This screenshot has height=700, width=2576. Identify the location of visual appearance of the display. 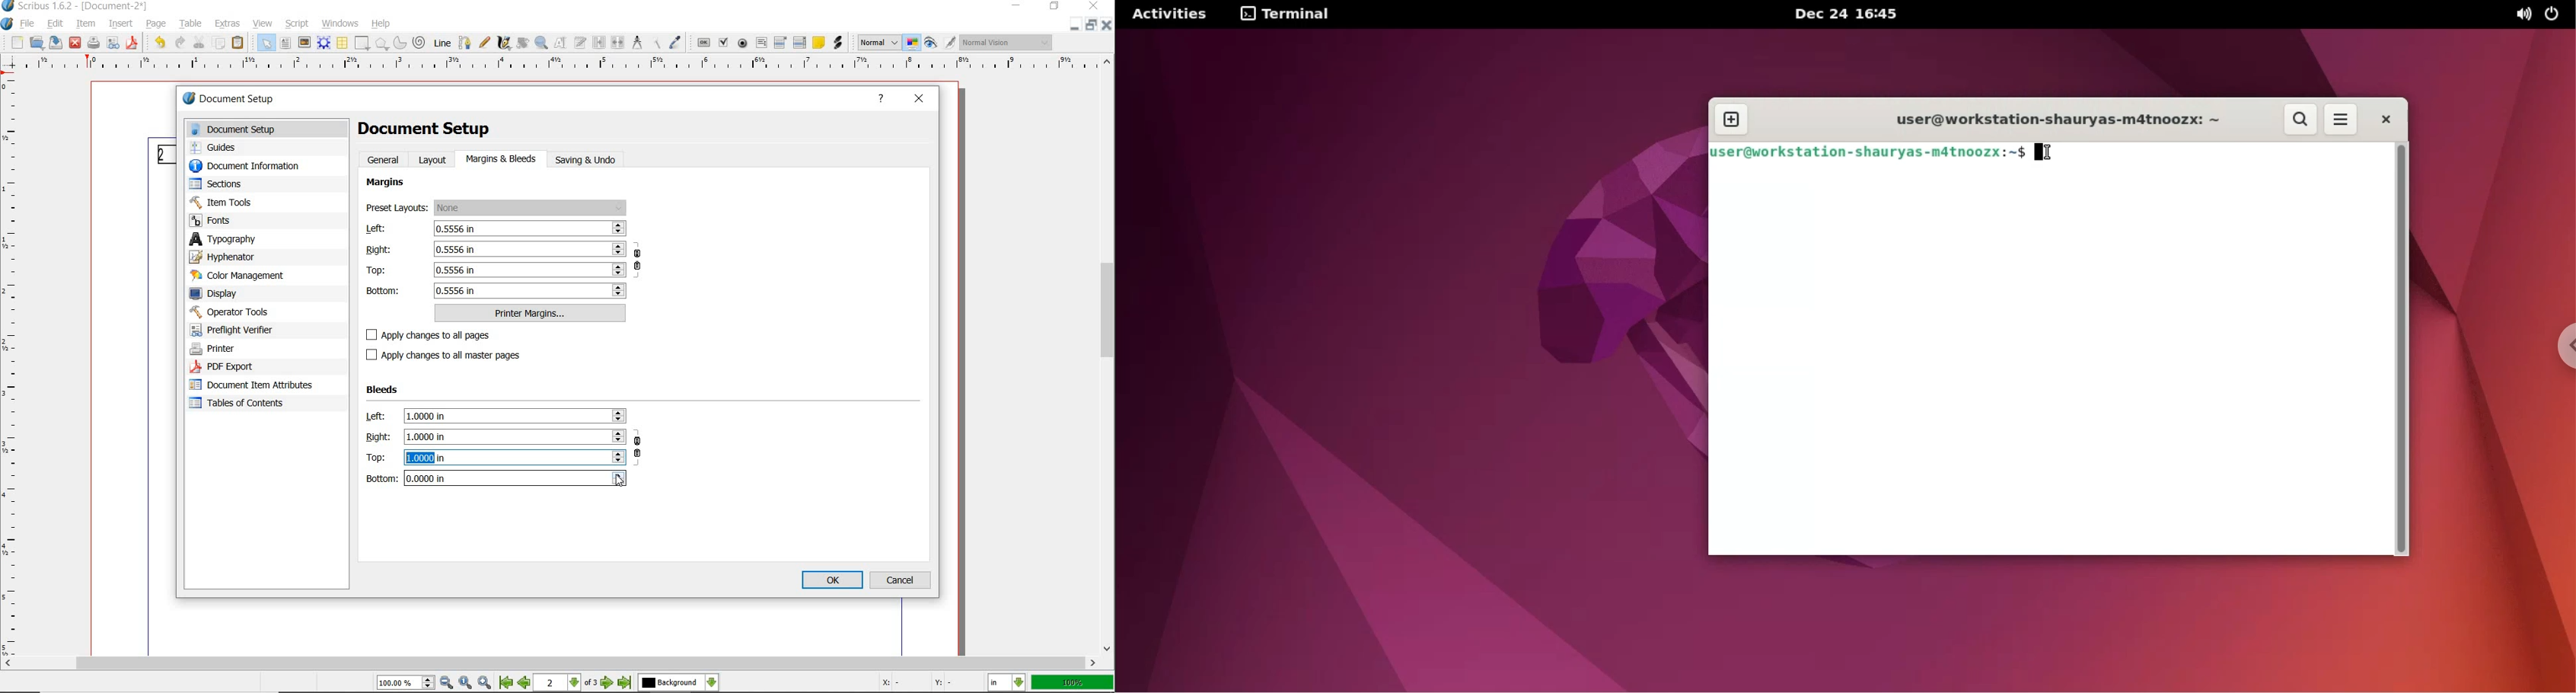
(1008, 42).